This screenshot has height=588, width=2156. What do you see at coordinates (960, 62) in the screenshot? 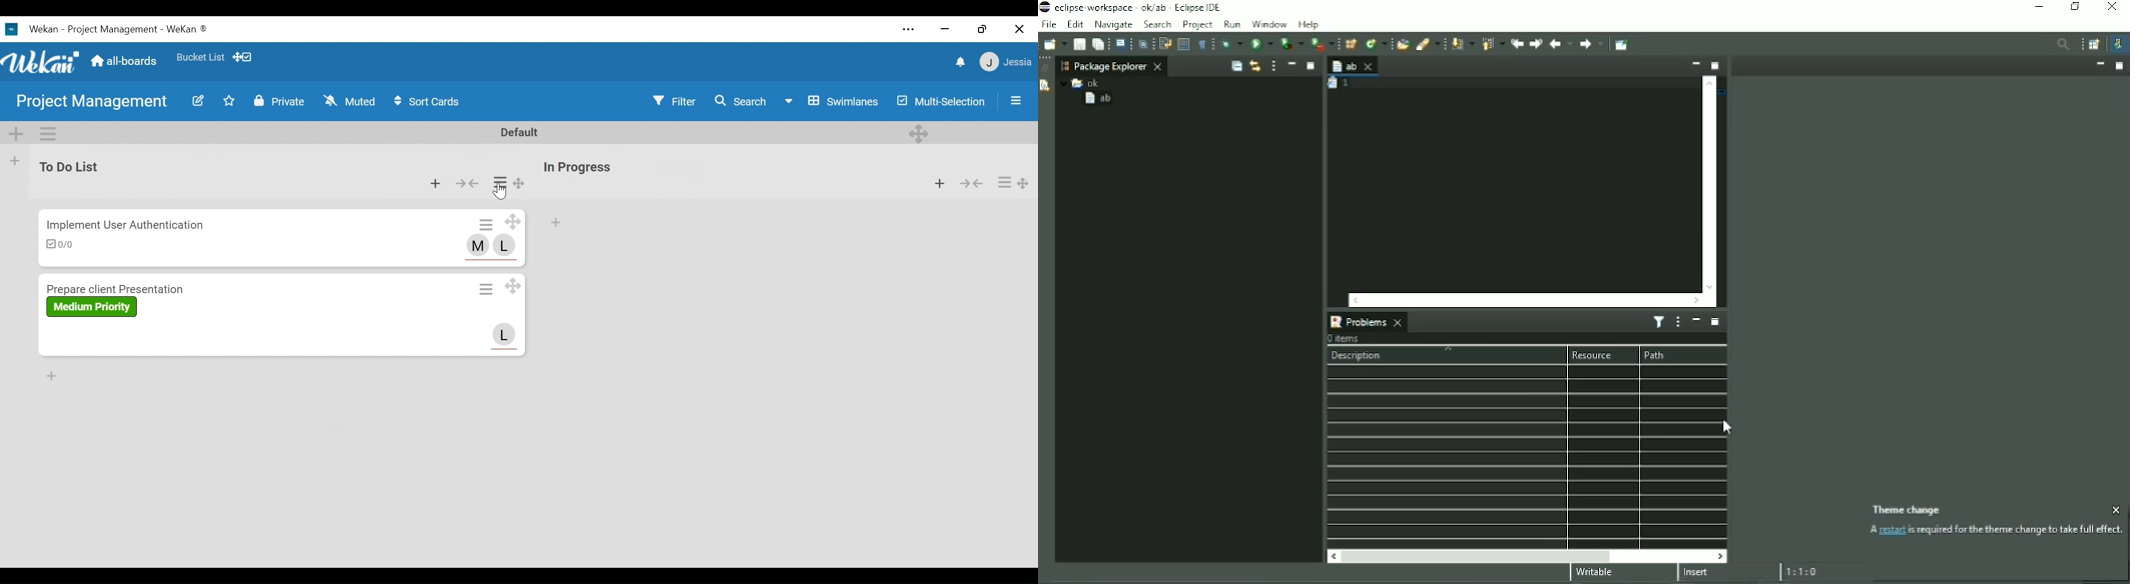
I see `notifications` at bounding box center [960, 62].